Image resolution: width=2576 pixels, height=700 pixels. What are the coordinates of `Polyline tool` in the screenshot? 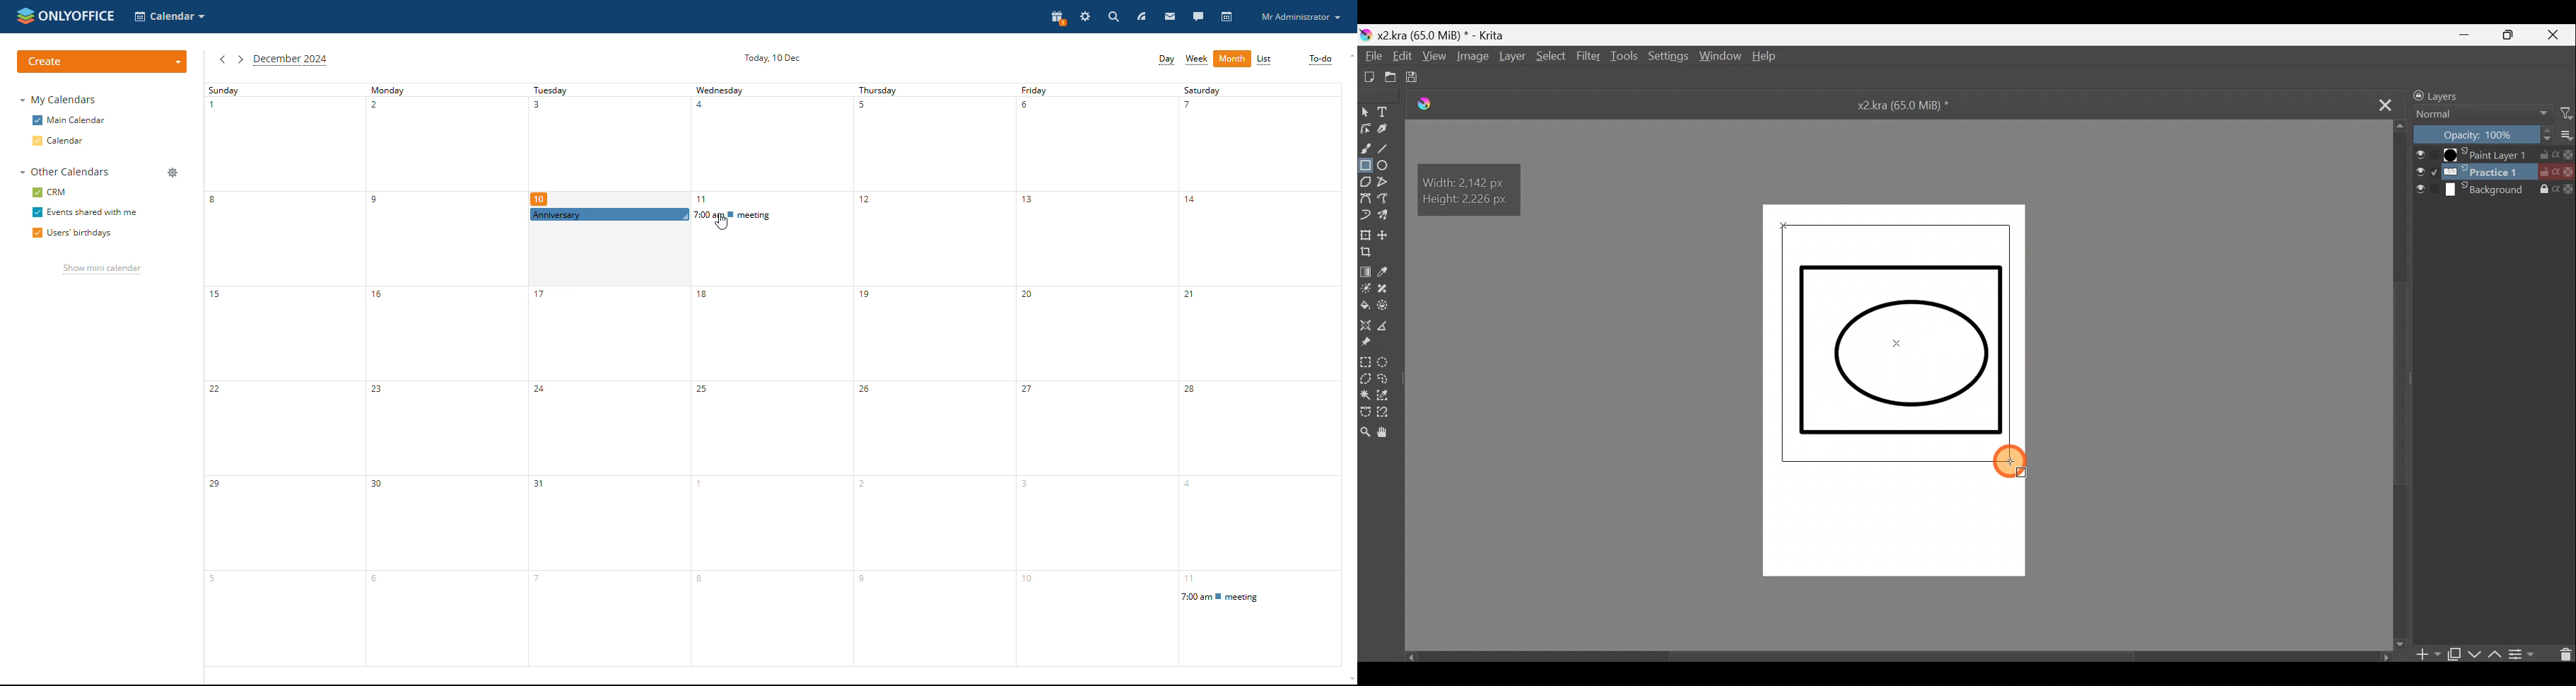 It's located at (1386, 184).